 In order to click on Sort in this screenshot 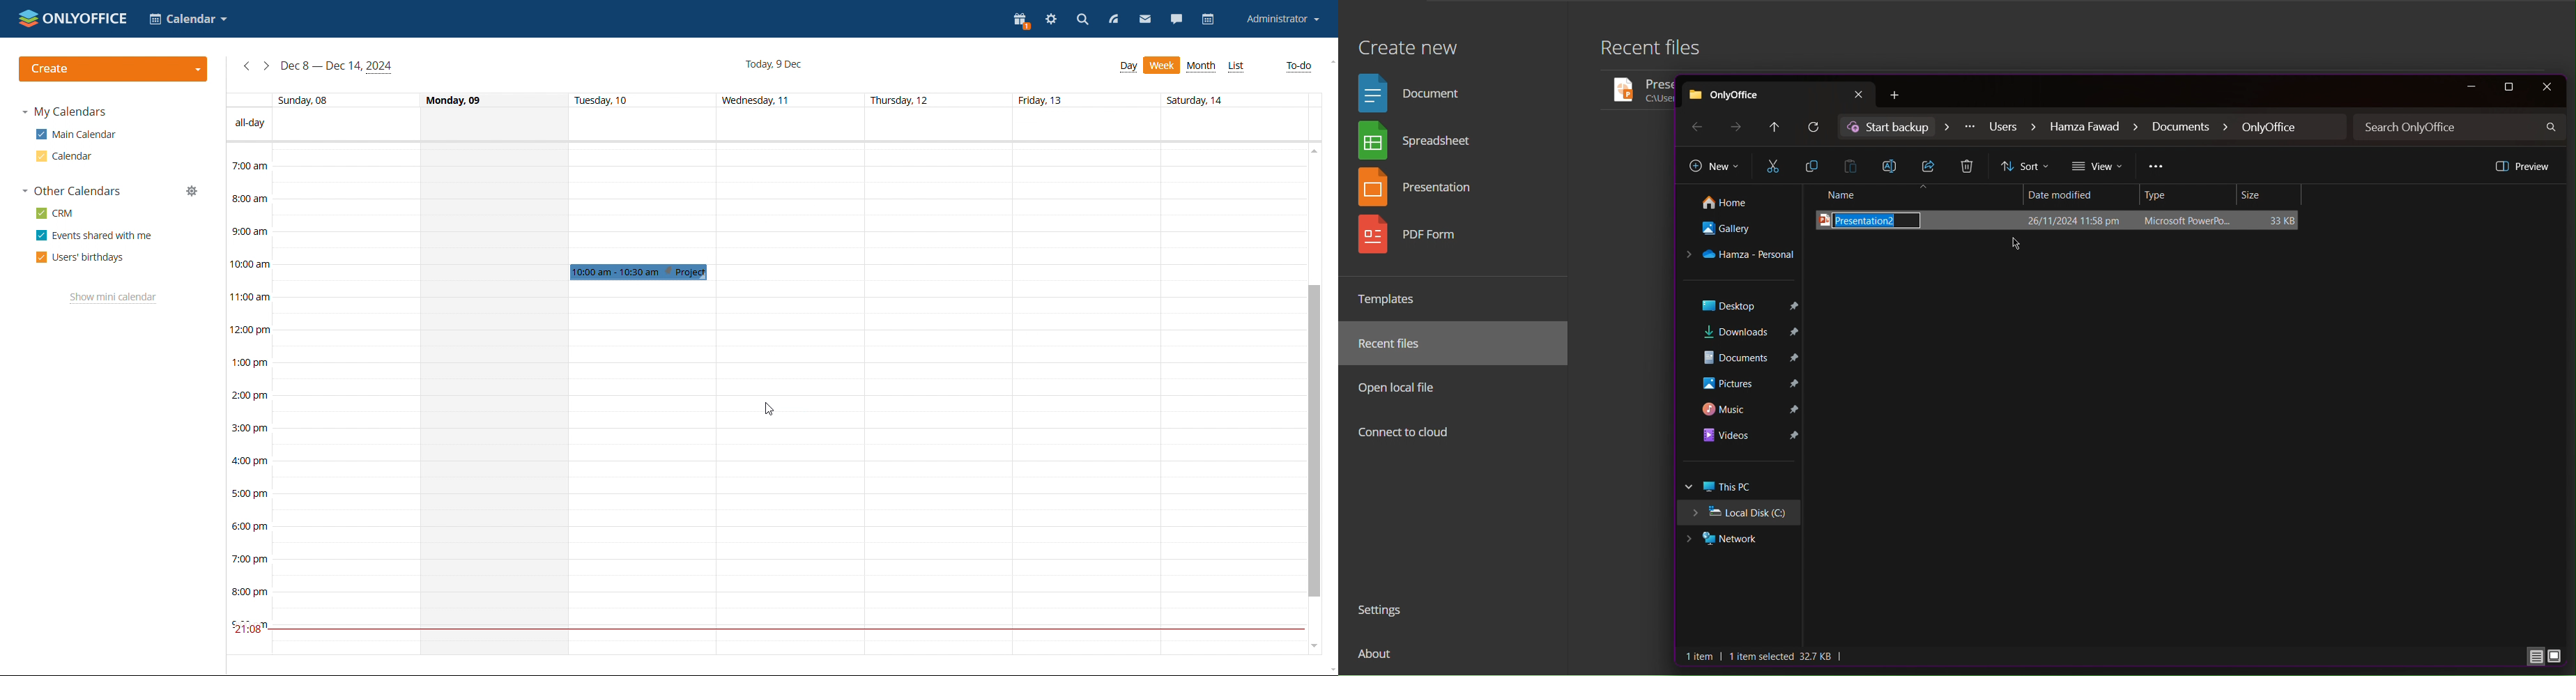, I will do `click(2027, 167)`.